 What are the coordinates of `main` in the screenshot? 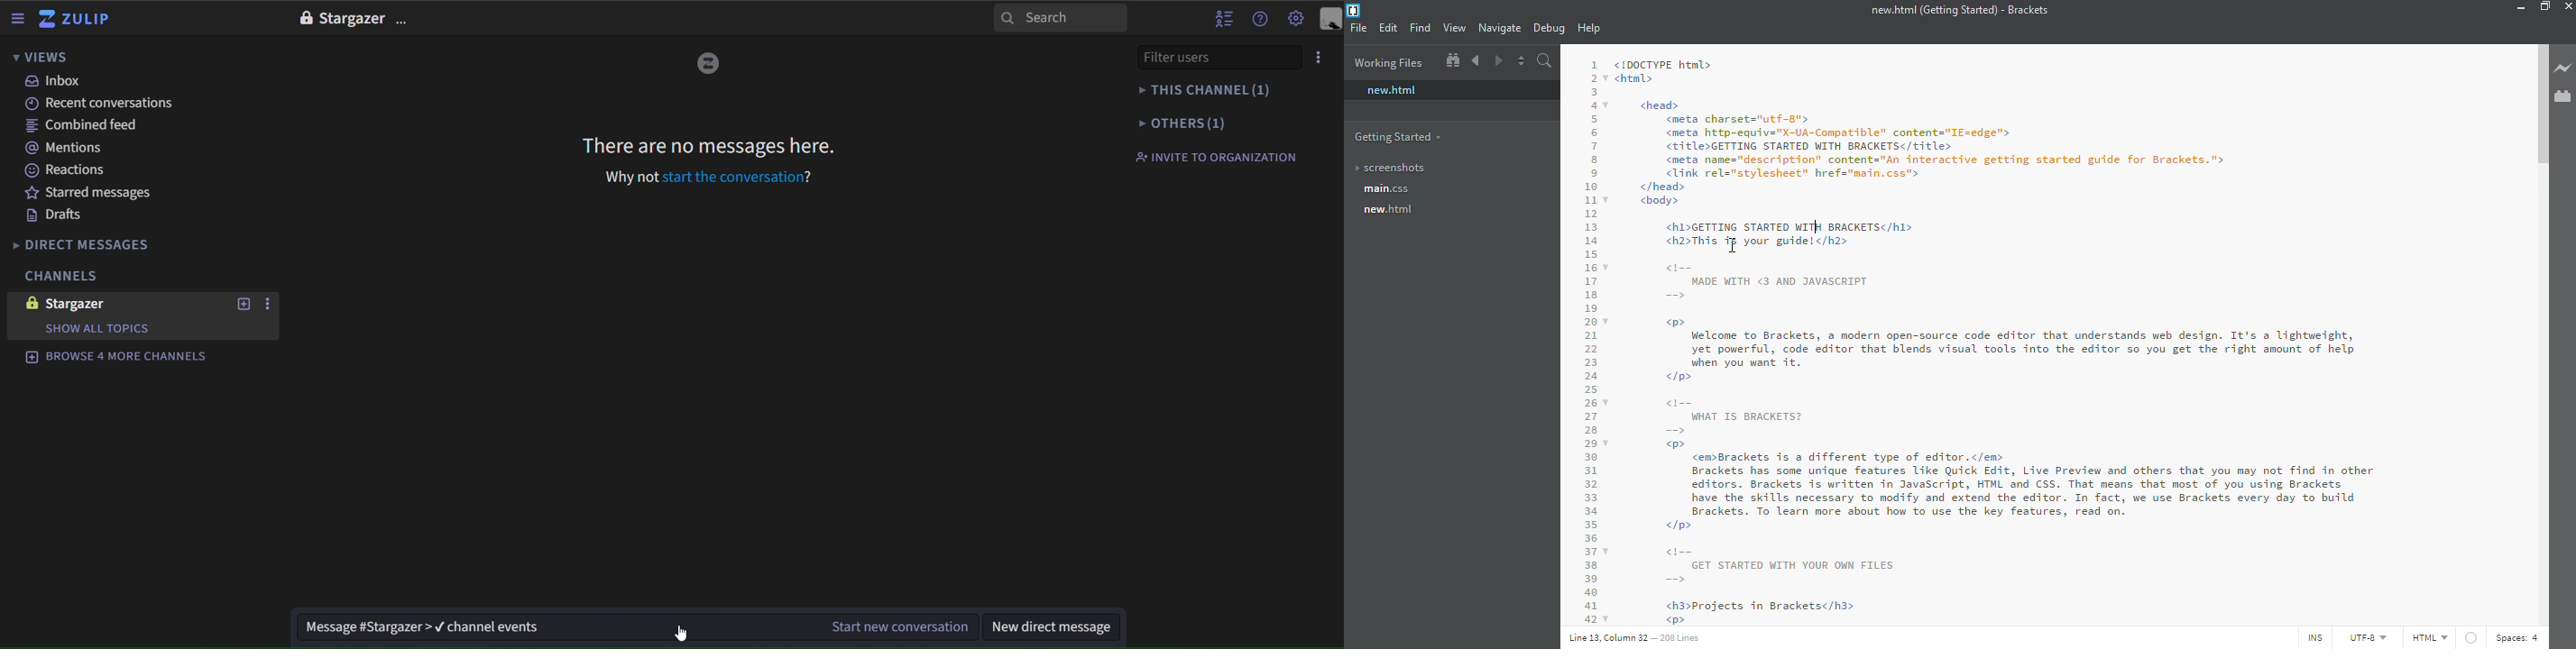 It's located at (1389, 190).